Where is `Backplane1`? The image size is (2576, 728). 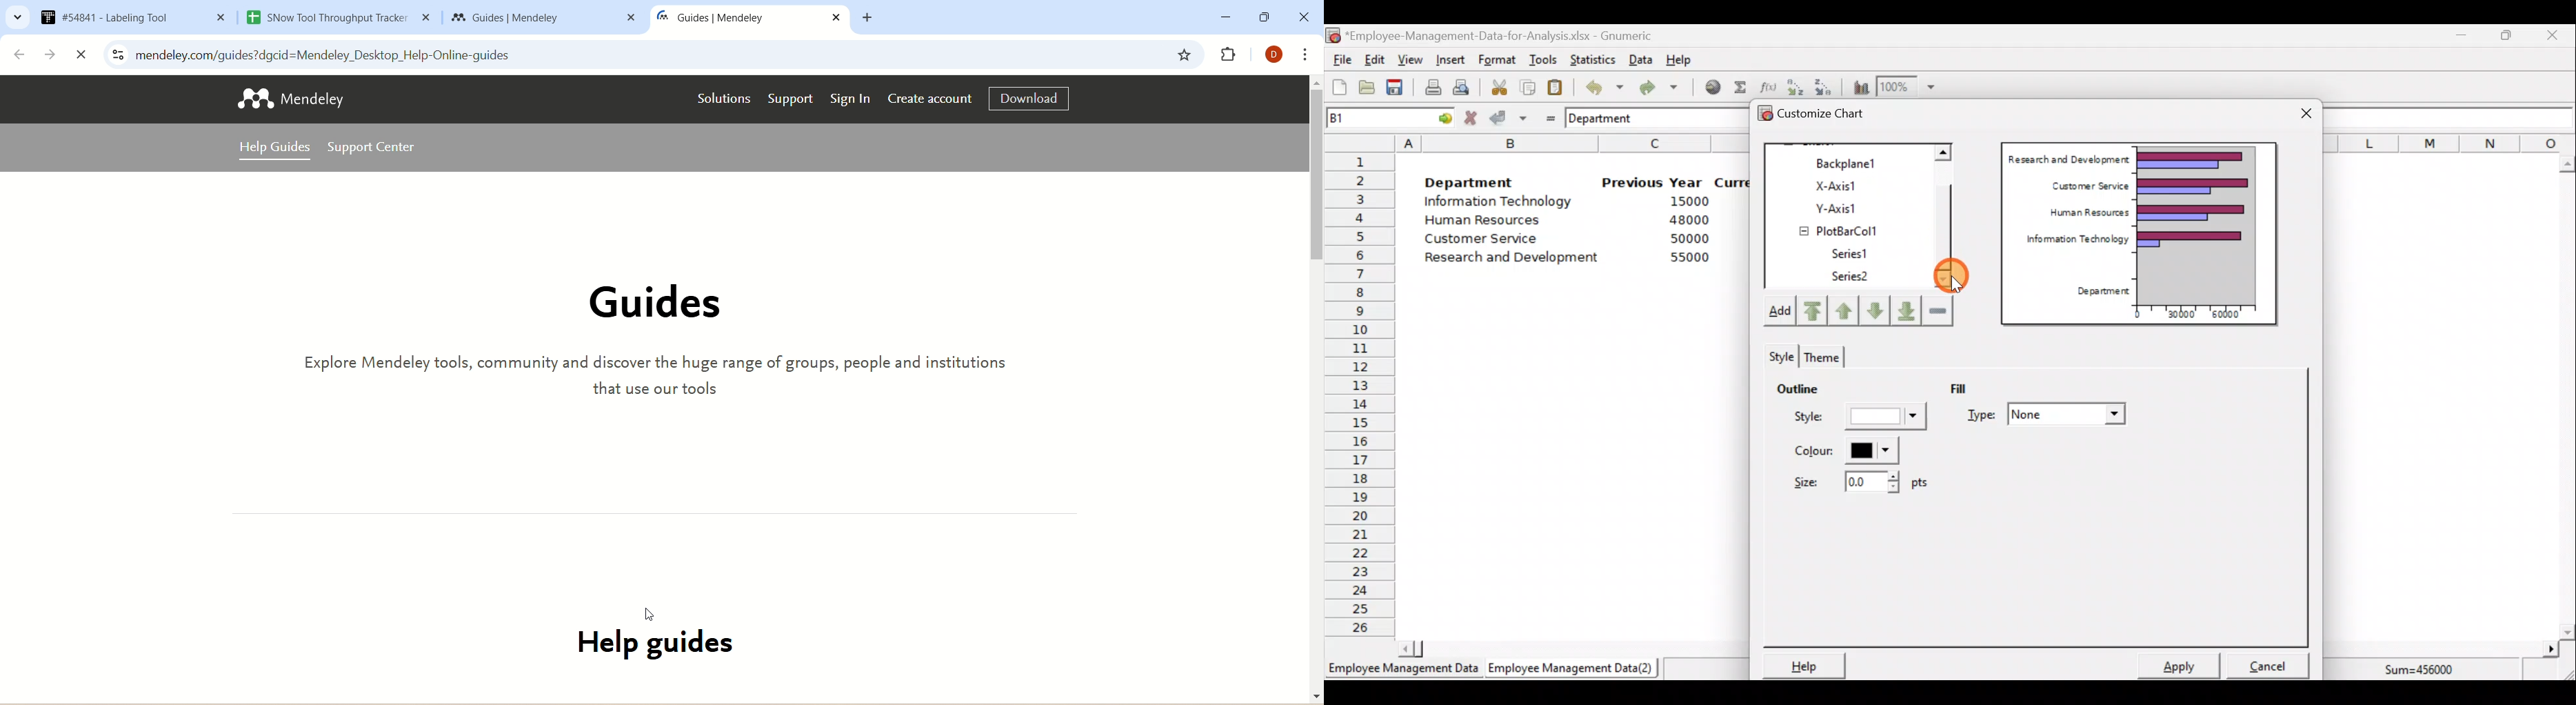 Backplane1 is located at coordinates (1852, 162).